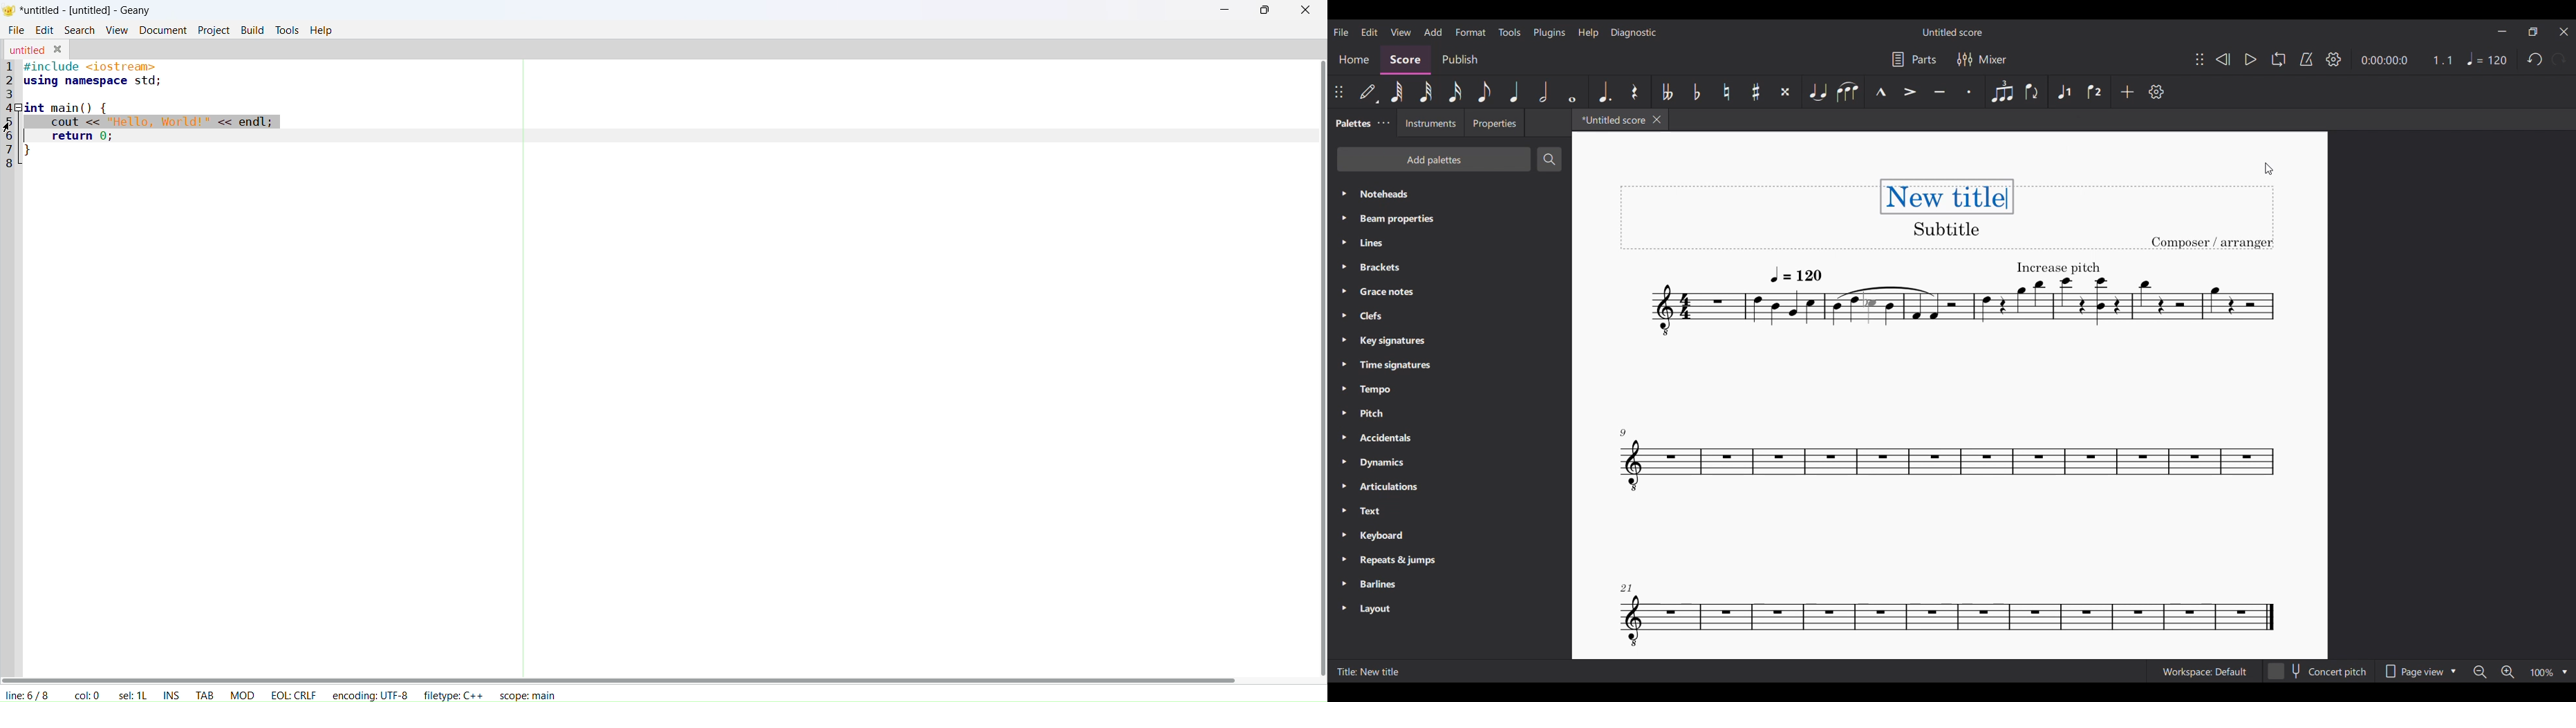  I want to click on line: 6/8, so click(28, 694).